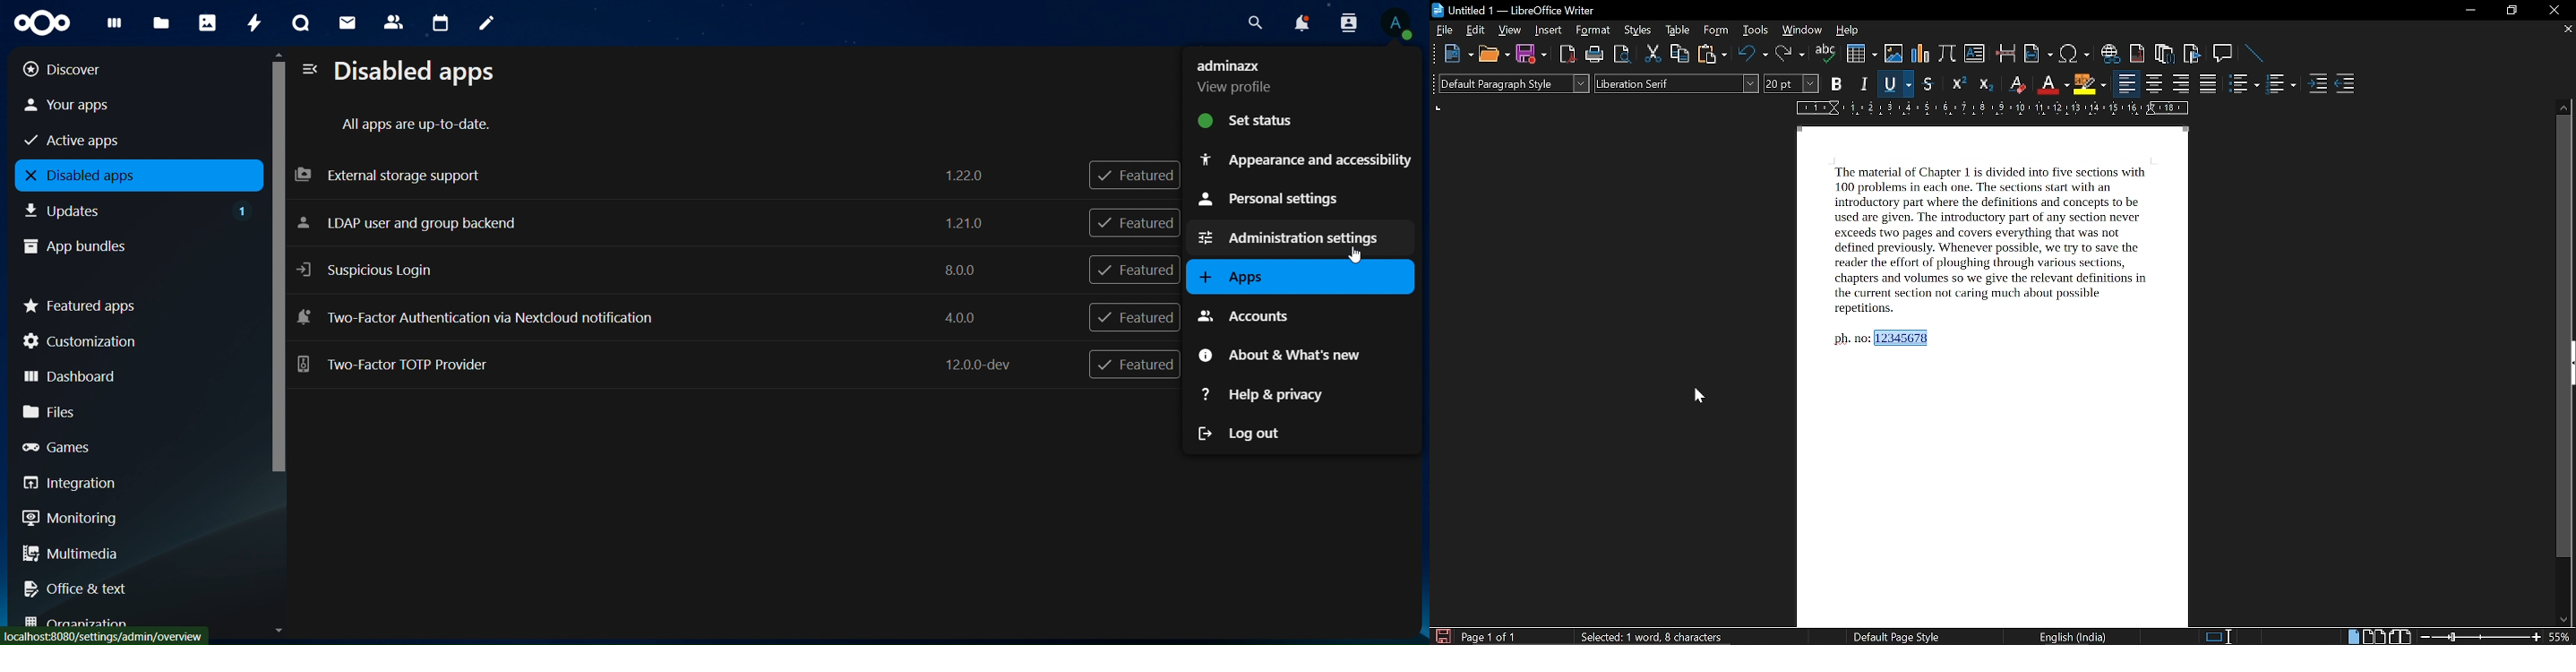 This screenshot has height=672, width=2576. Describe the element at coordinates (1256, 23) in the screenshot. I see `search` at that location.